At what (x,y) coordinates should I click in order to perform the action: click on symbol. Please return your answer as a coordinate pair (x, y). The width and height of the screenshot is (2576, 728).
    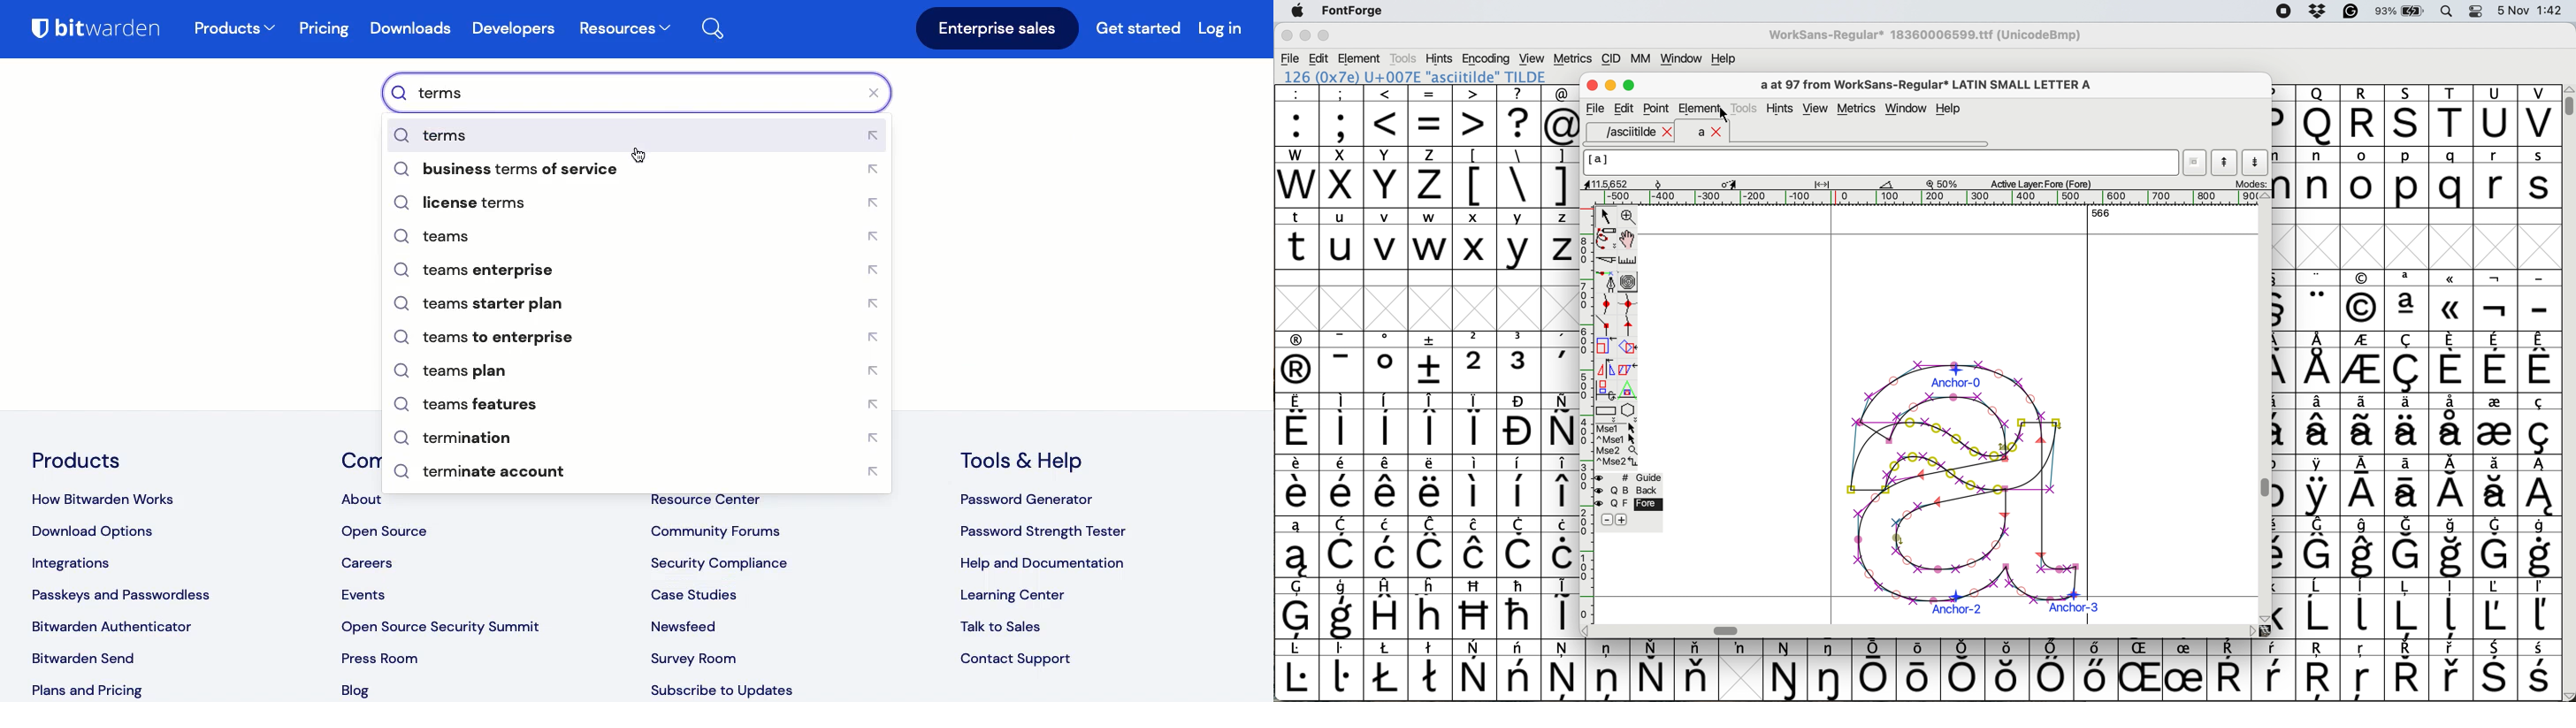
    Looking at the image, I should click on (2094, 669).